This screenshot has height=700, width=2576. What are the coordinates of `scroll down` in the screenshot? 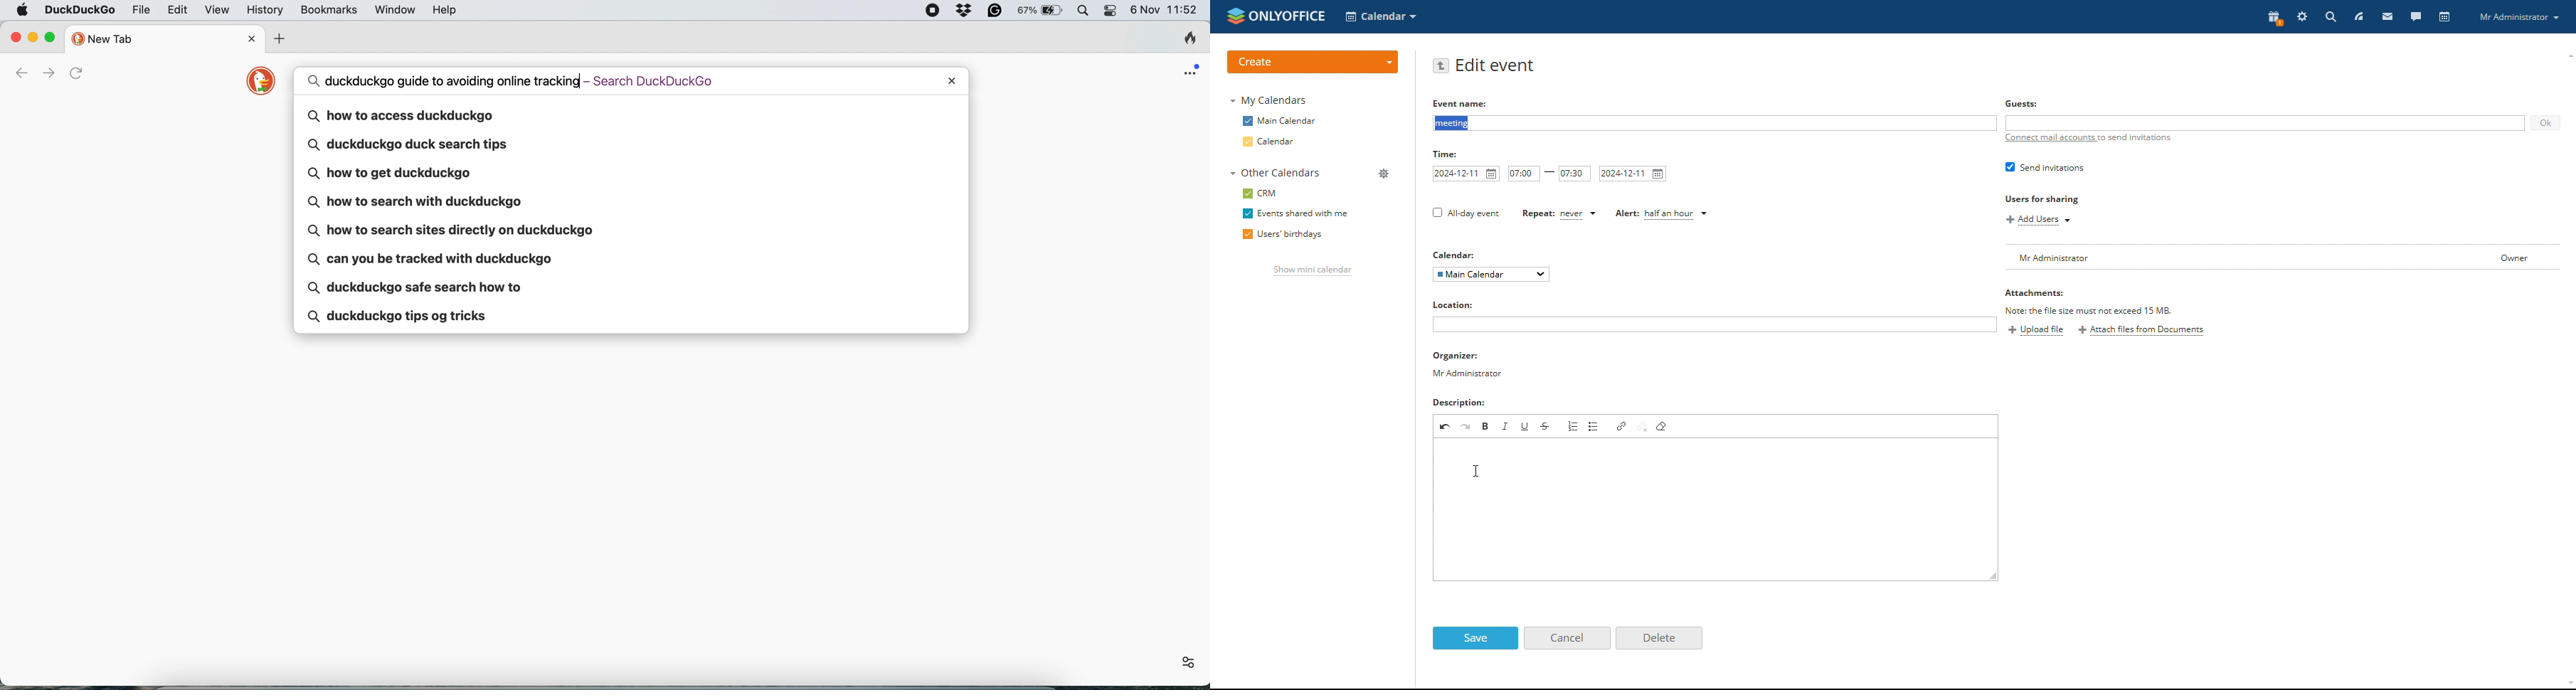 It's located at (2567, 685).